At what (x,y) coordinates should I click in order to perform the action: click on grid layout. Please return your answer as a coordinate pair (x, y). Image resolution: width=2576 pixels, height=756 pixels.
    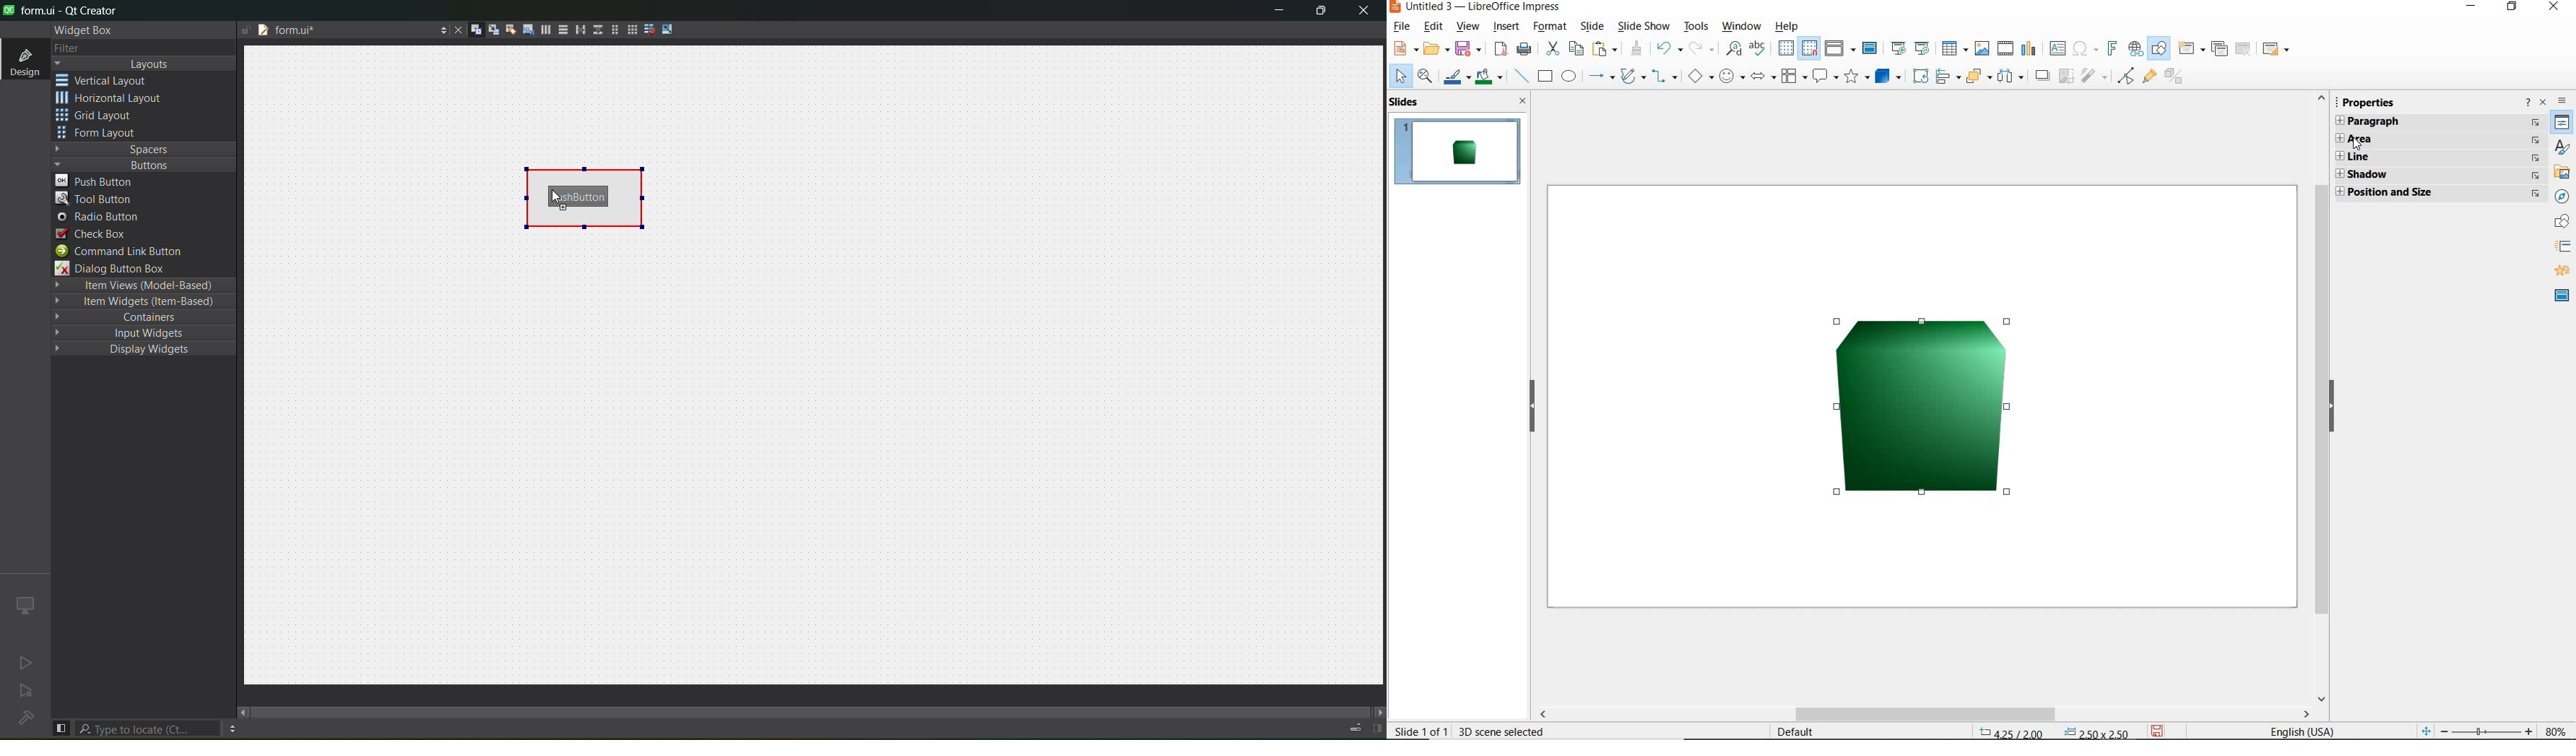
    Looking at the image, I should click on (99, 117).